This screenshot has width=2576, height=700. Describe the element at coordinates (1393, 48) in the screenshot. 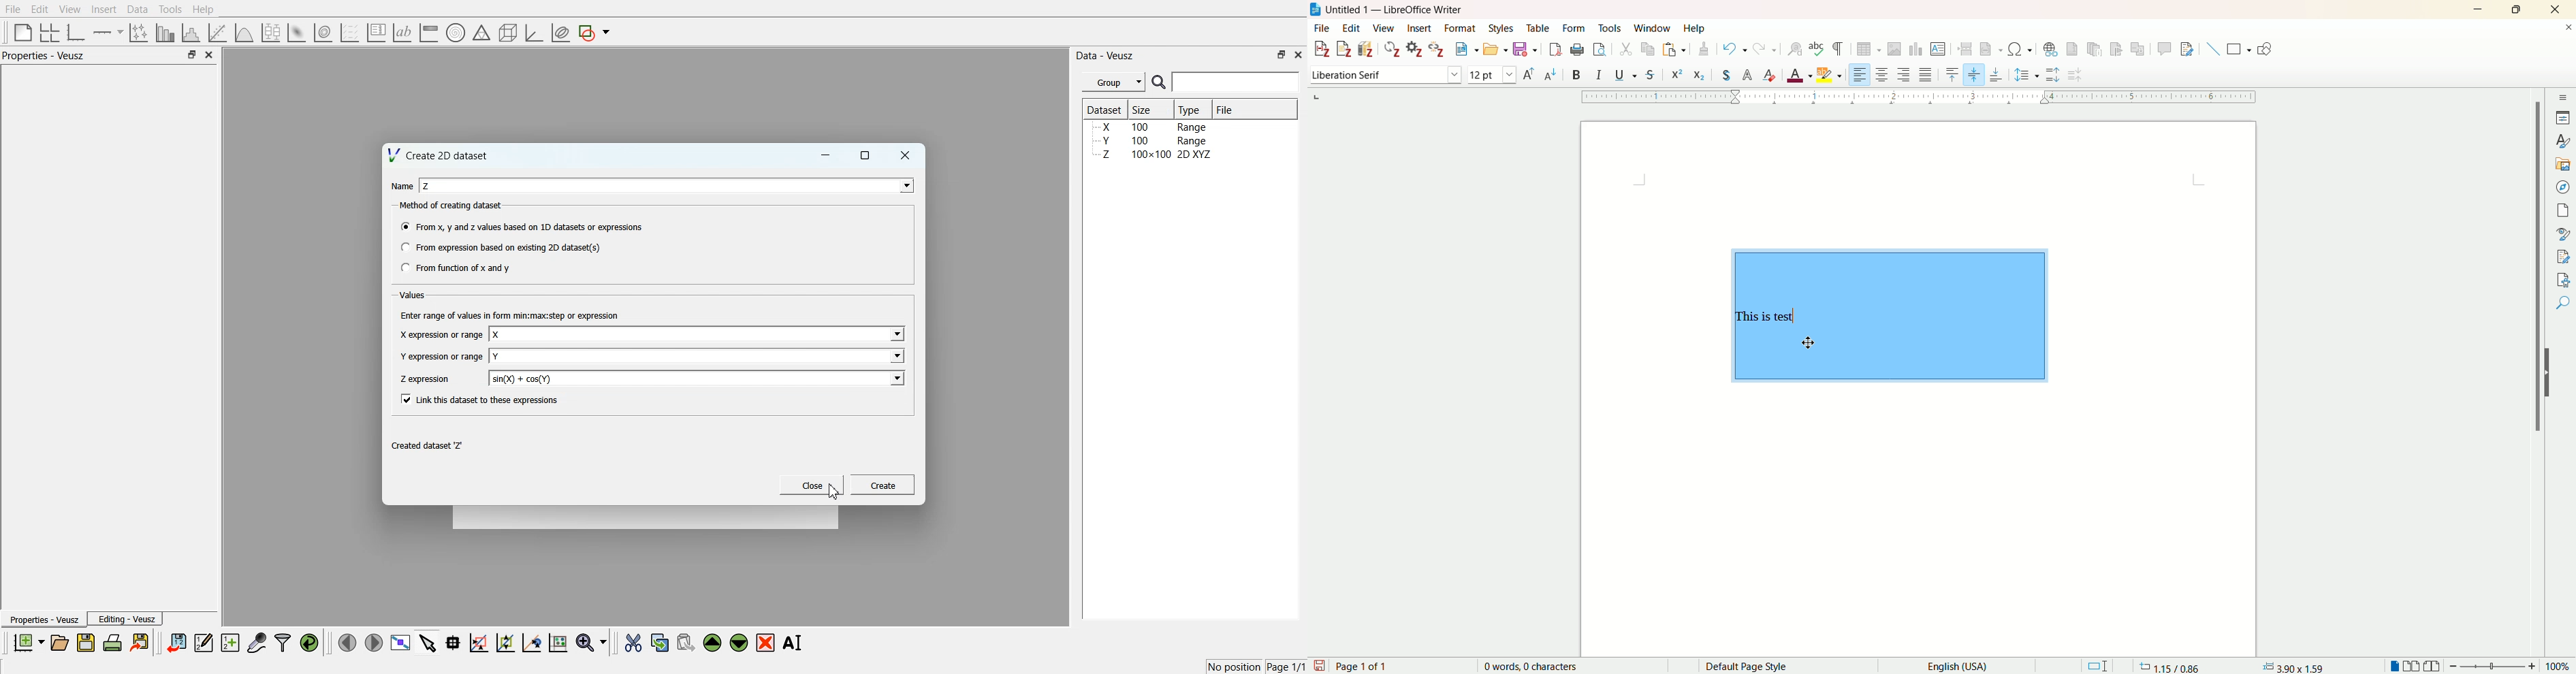

I see `refresh` at that location.